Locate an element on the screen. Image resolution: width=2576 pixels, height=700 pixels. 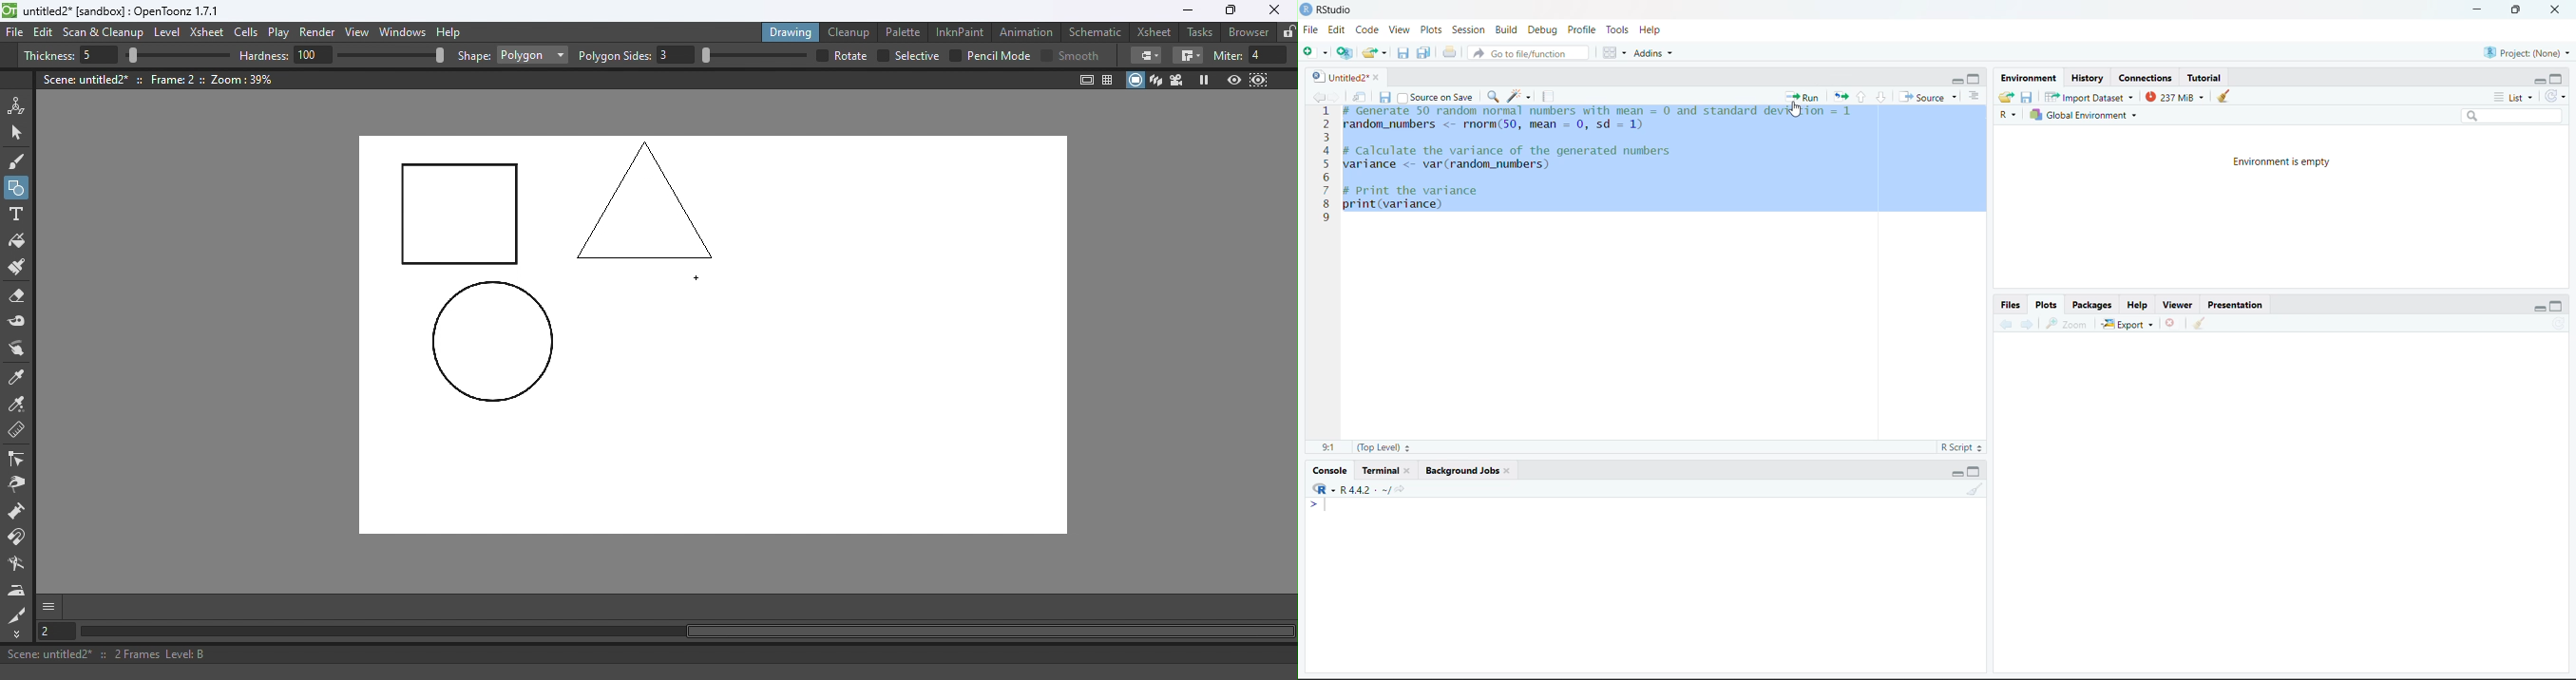
Help is located at coordinates (1651, 30).